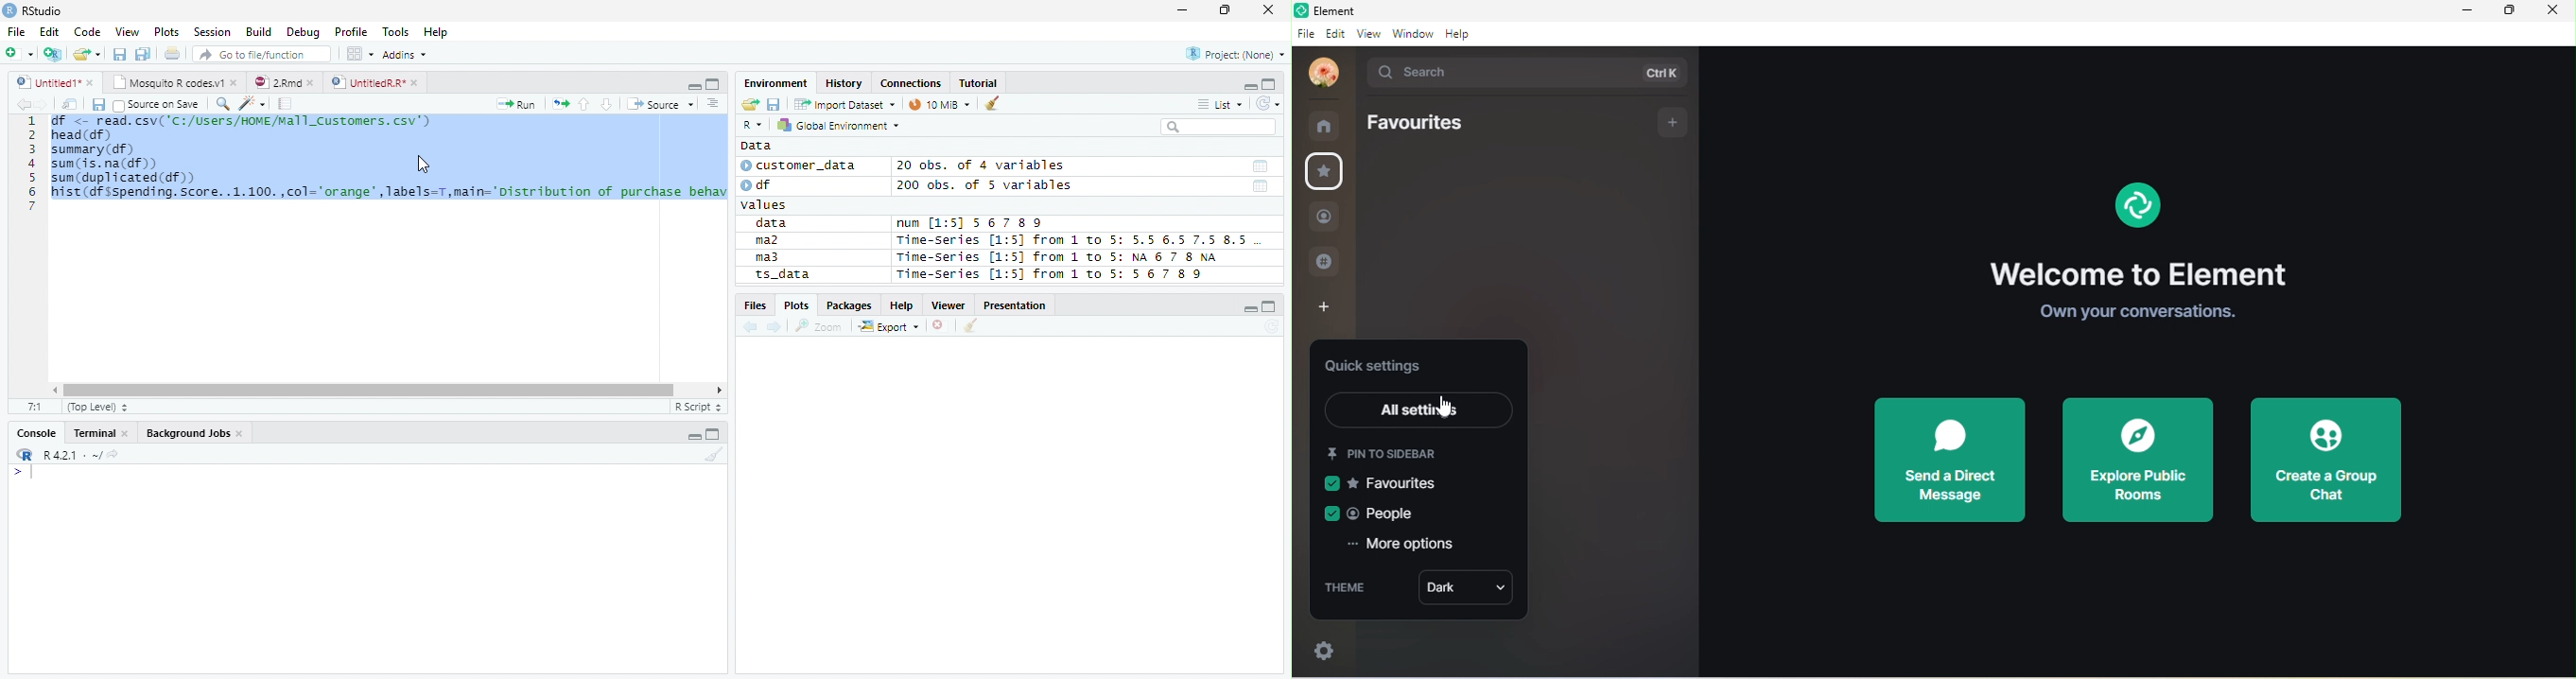 Image resolution: width=2576 pixels, height=700 pixels. Describe the element at coordinates (1261, 187) in the screenshot. I see `Date` at that location.